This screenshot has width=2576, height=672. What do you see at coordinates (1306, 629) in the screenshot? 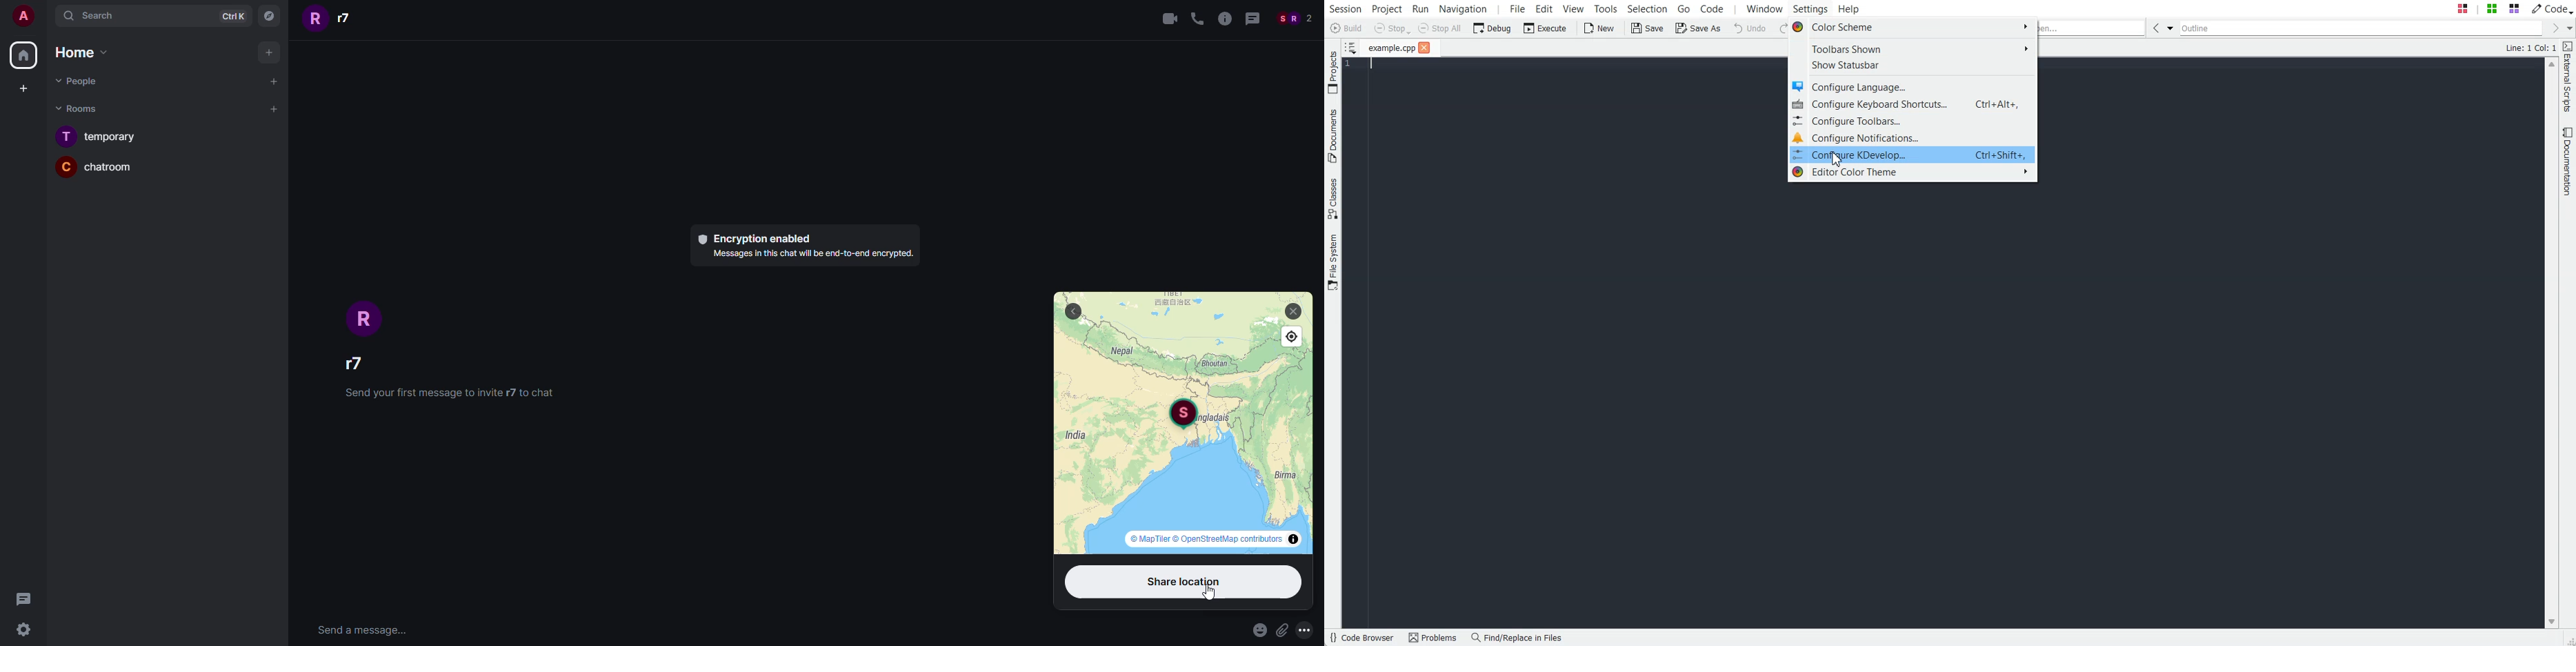
I see `More options` at bounding box center [1306, 629].